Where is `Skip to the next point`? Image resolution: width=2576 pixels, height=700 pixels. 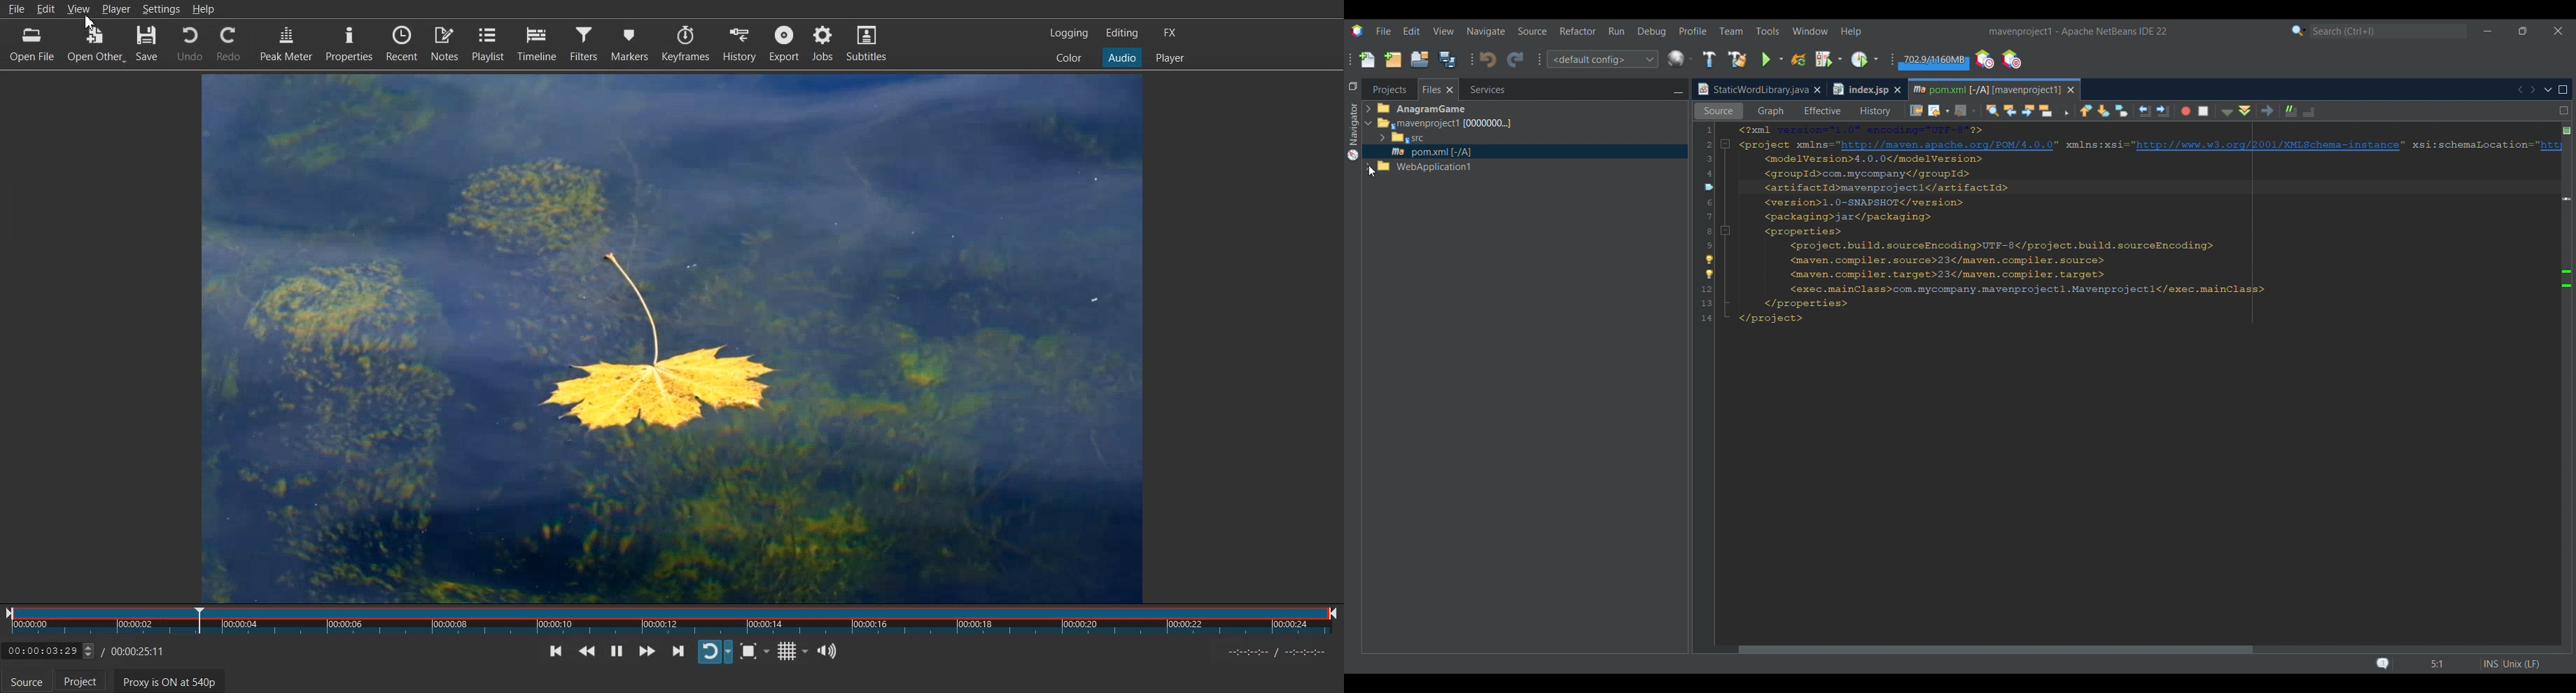
Skip to the next point is located at coordinates (678, 650).